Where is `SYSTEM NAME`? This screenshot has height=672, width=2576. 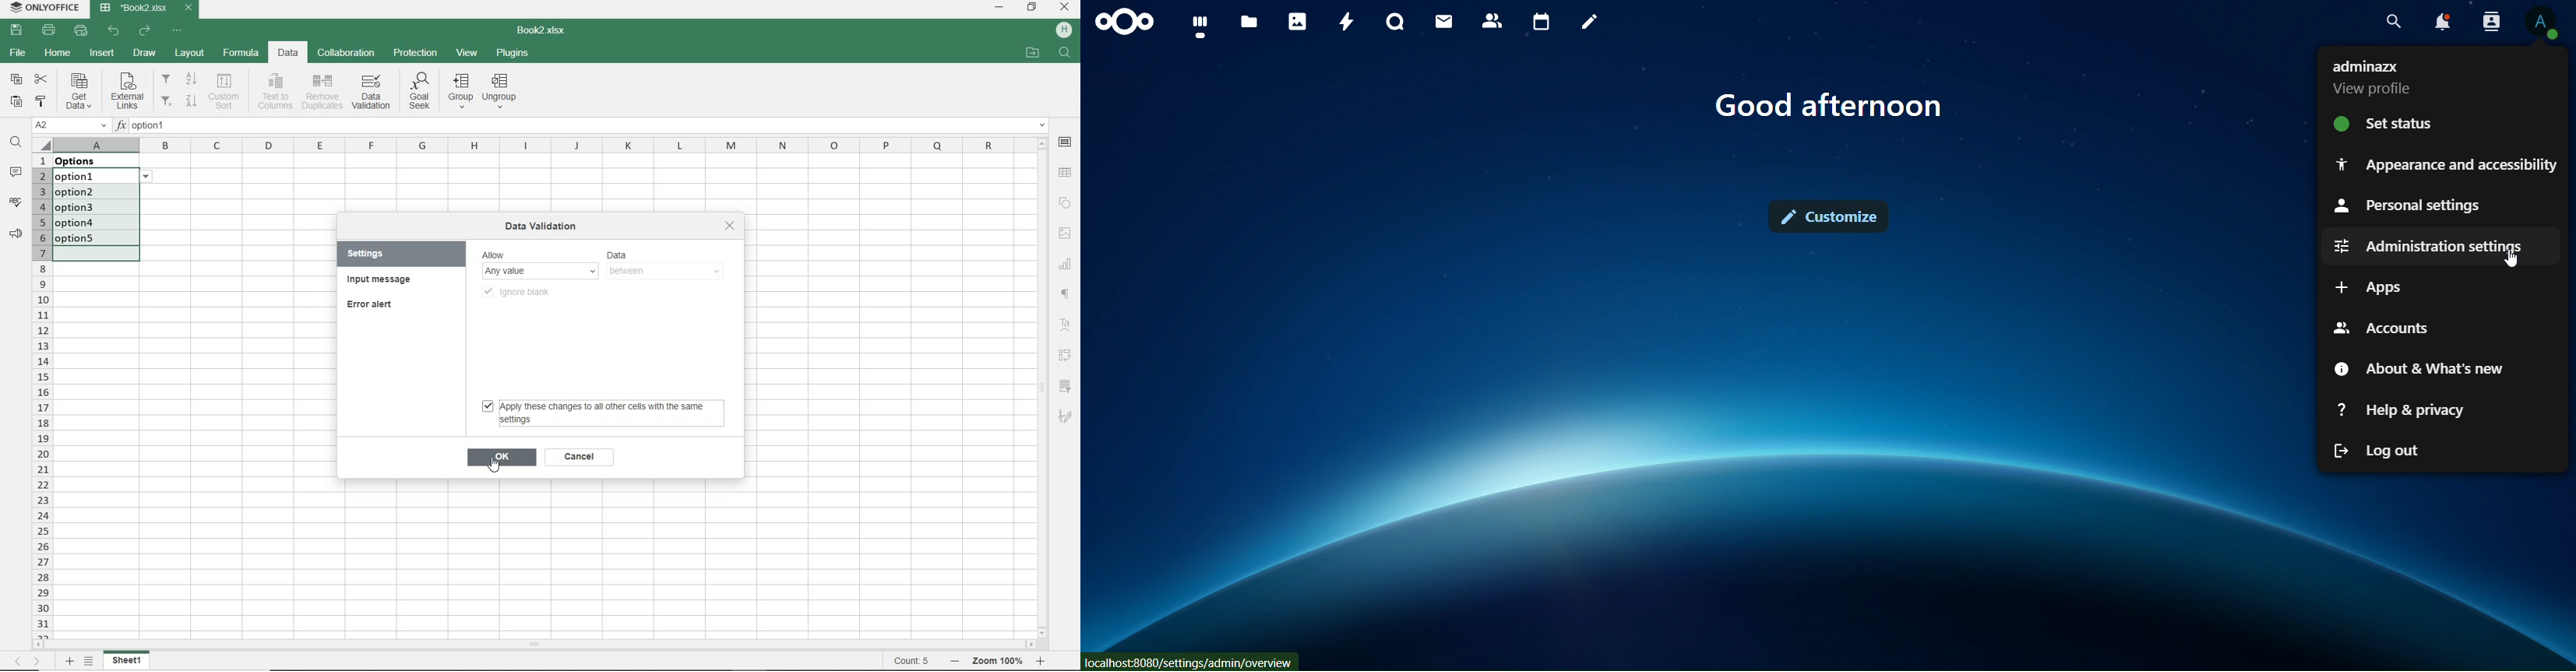 SYSTEM NAME is located at coordinates (46, 8).